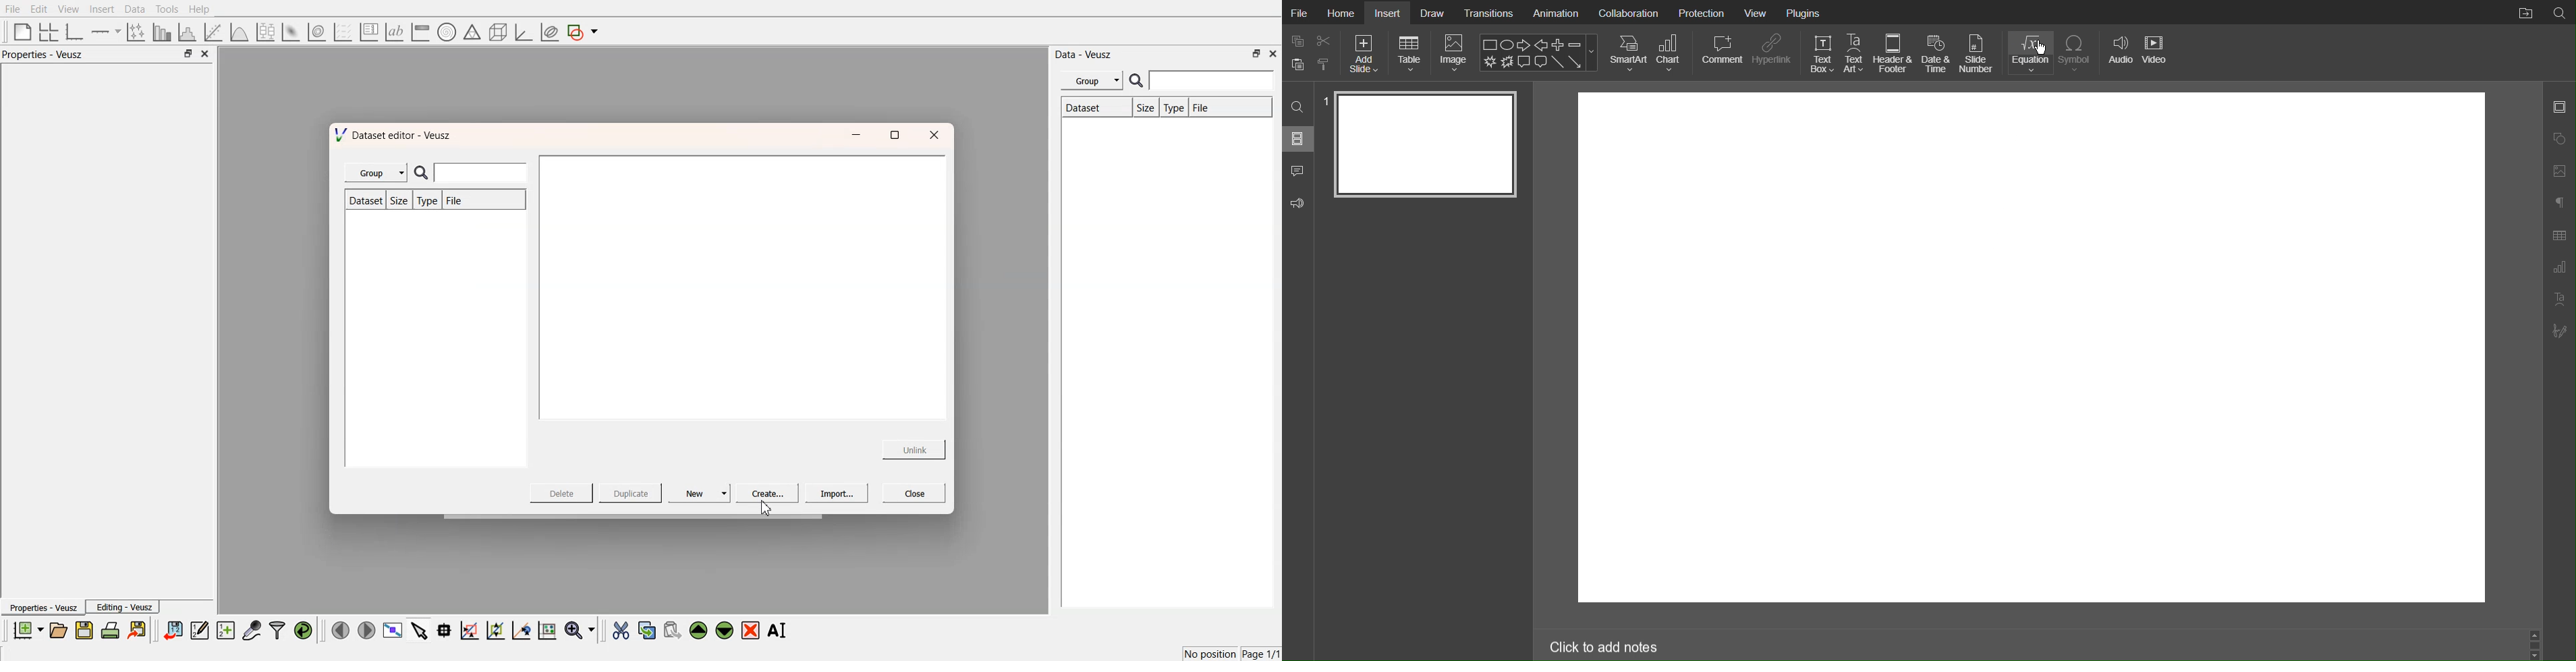 The image size is (2576, 672). Describe the element at coordinates (1895, 53) in the screenshot. I see `Header & Footer` at that location.